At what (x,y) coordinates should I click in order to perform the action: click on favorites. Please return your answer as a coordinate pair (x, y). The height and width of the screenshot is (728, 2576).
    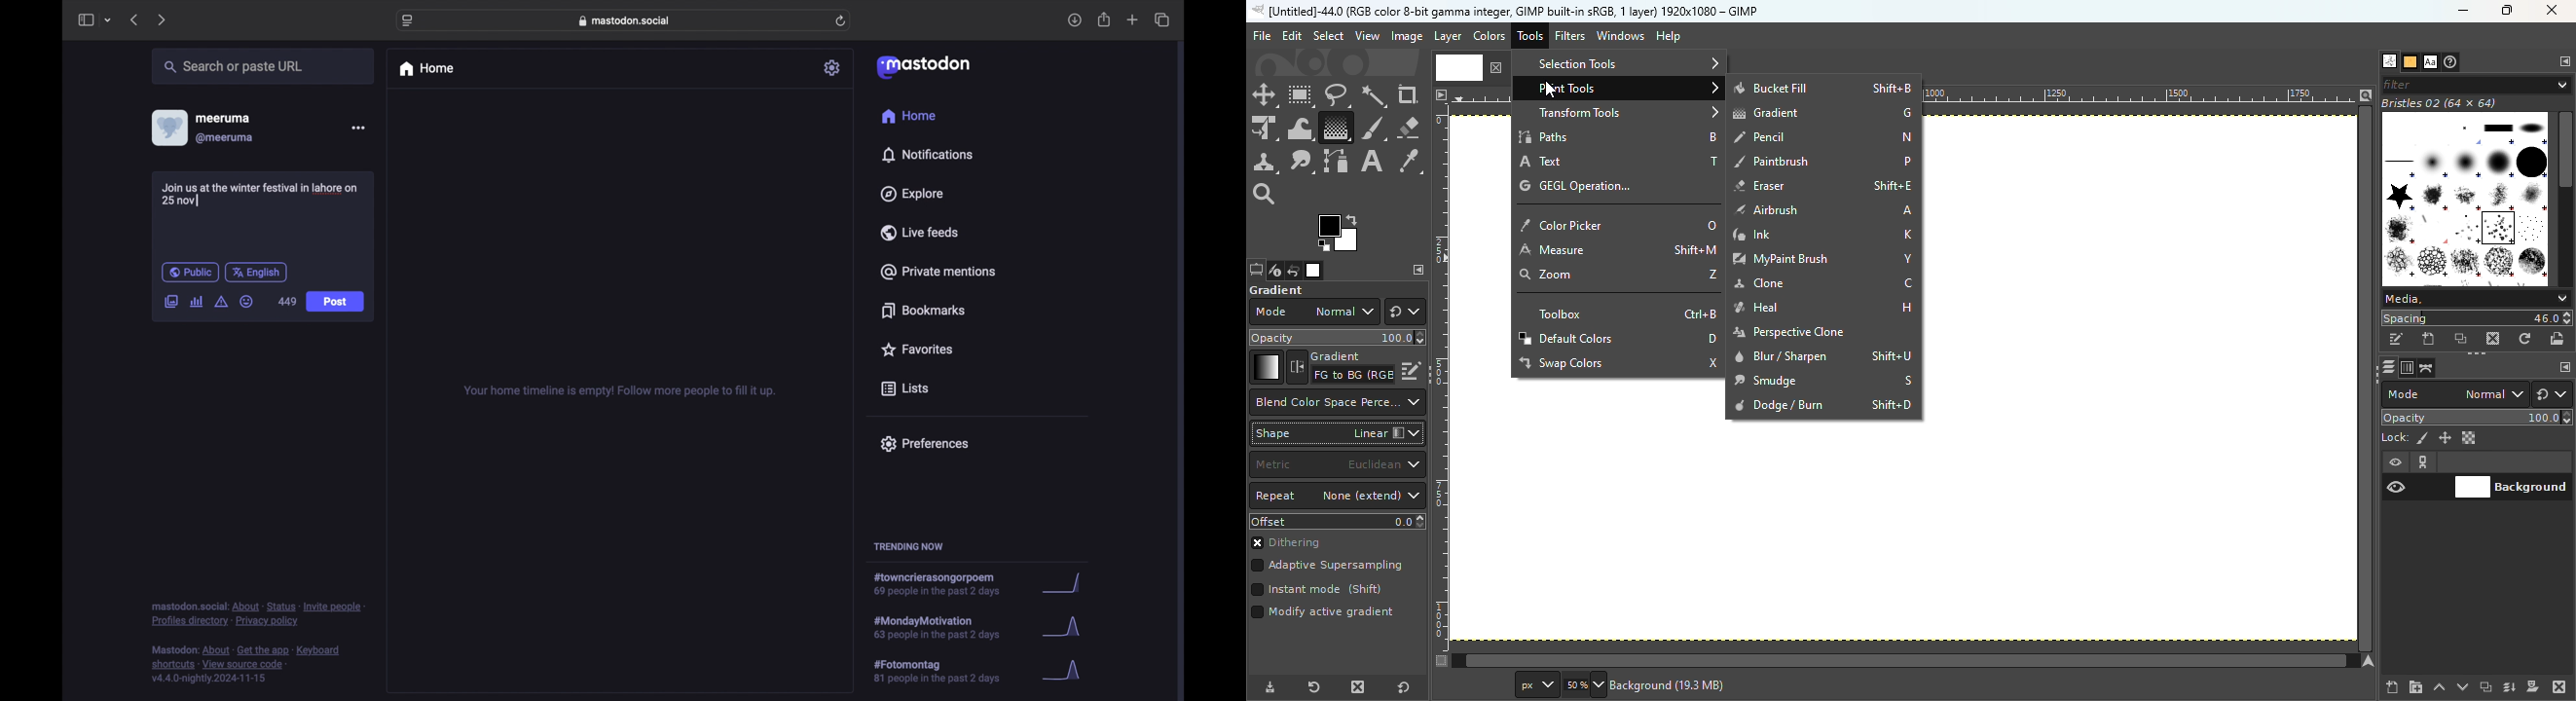
    Looking at the image, I should click on (916, 349).